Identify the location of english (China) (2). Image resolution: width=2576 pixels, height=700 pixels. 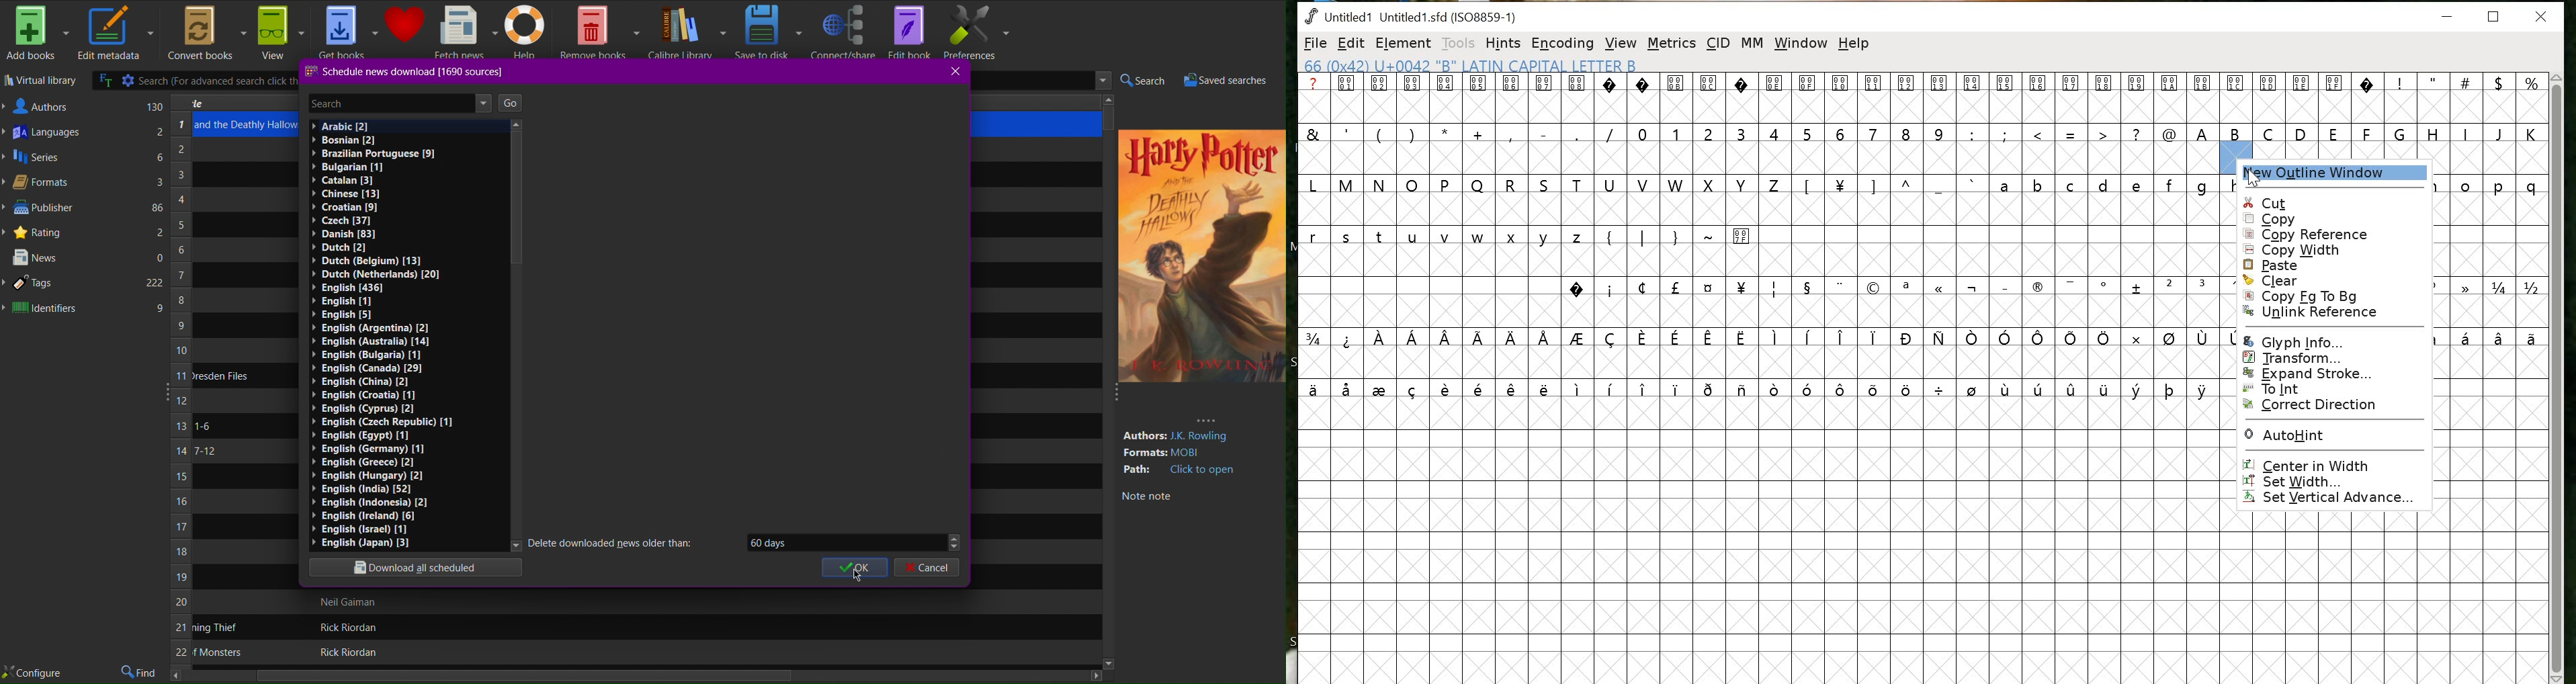
(364, 382).